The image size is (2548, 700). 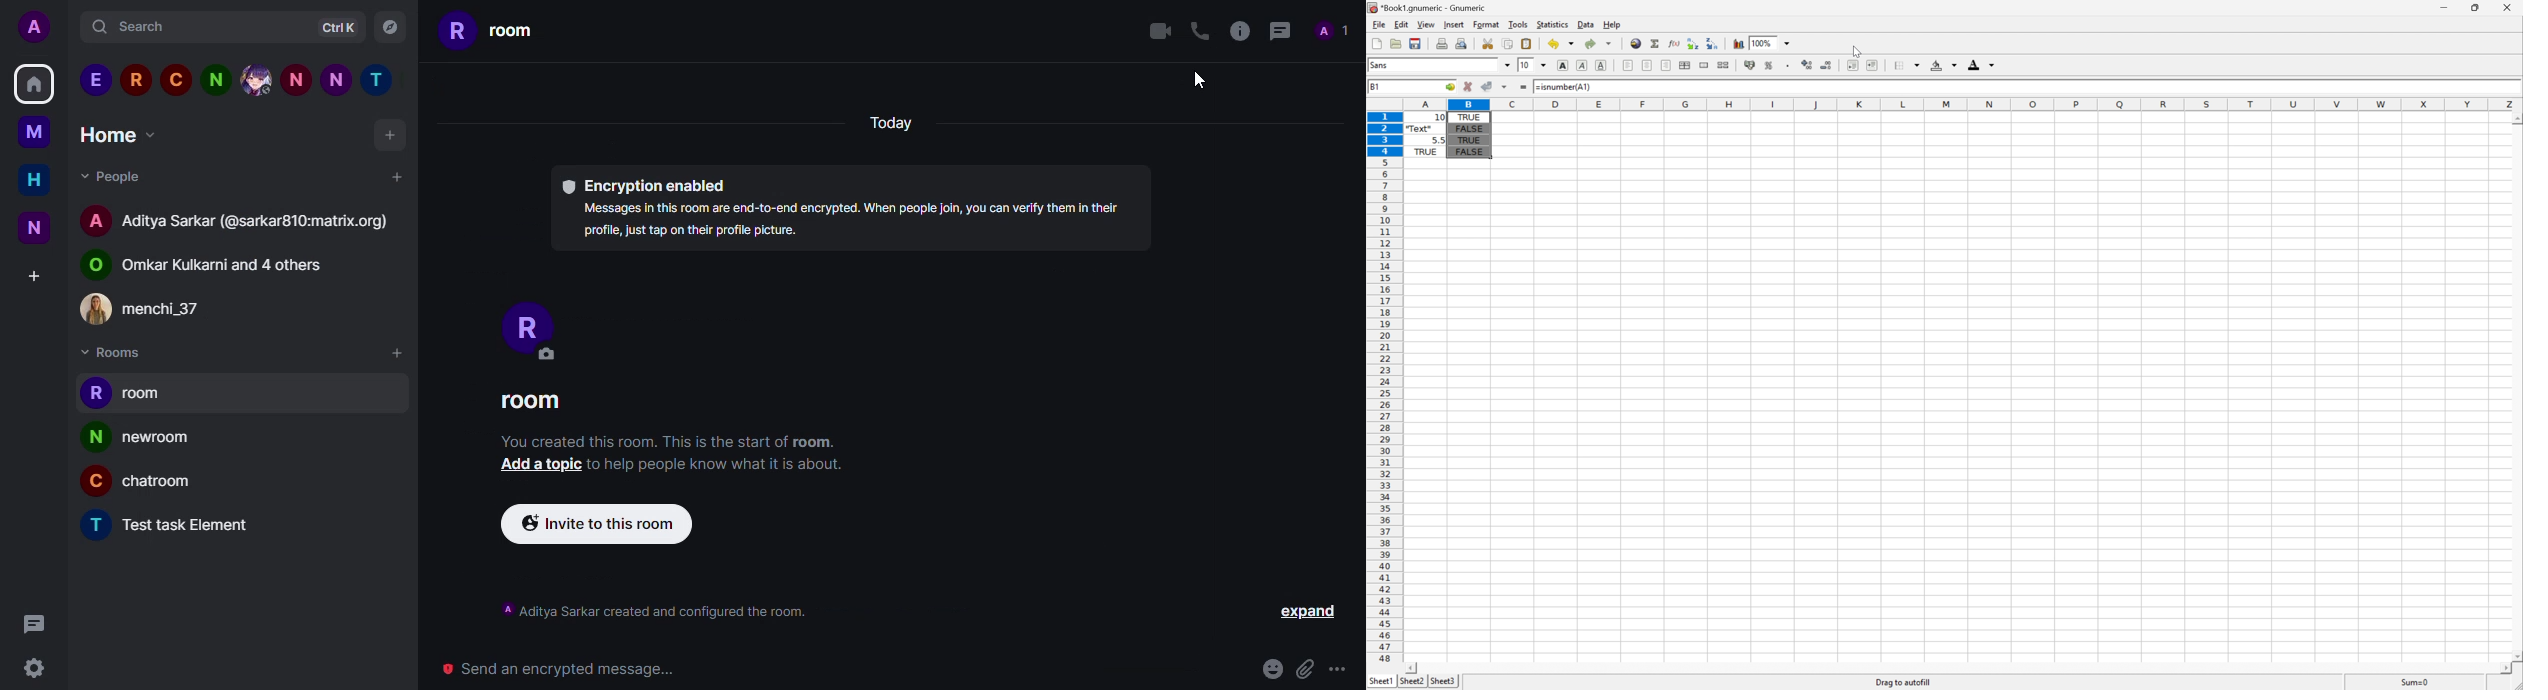 What do you see at coordinates (1807, 65) in the screenshot?
I see `Increase number of decimals displayed` at bounding box center [1807, 65].